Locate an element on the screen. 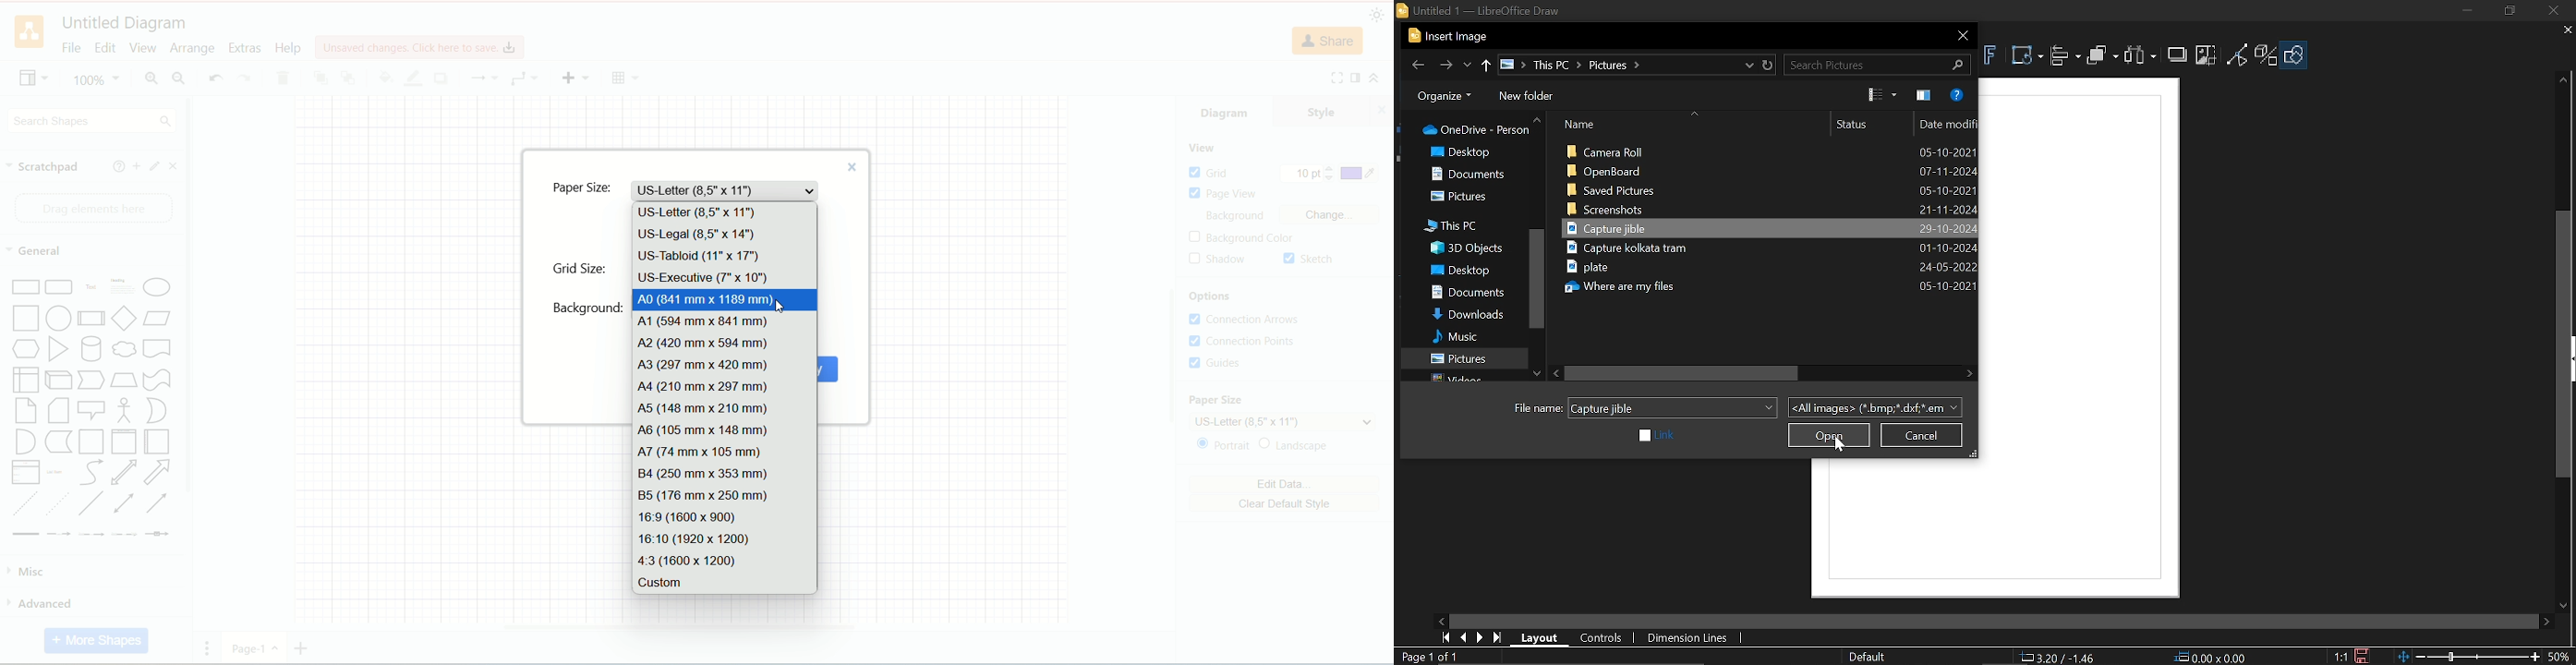 The width and height of the screenshot is (2576, 672). Vertical scrollbar in folders is located at coordinates (1537, 278).